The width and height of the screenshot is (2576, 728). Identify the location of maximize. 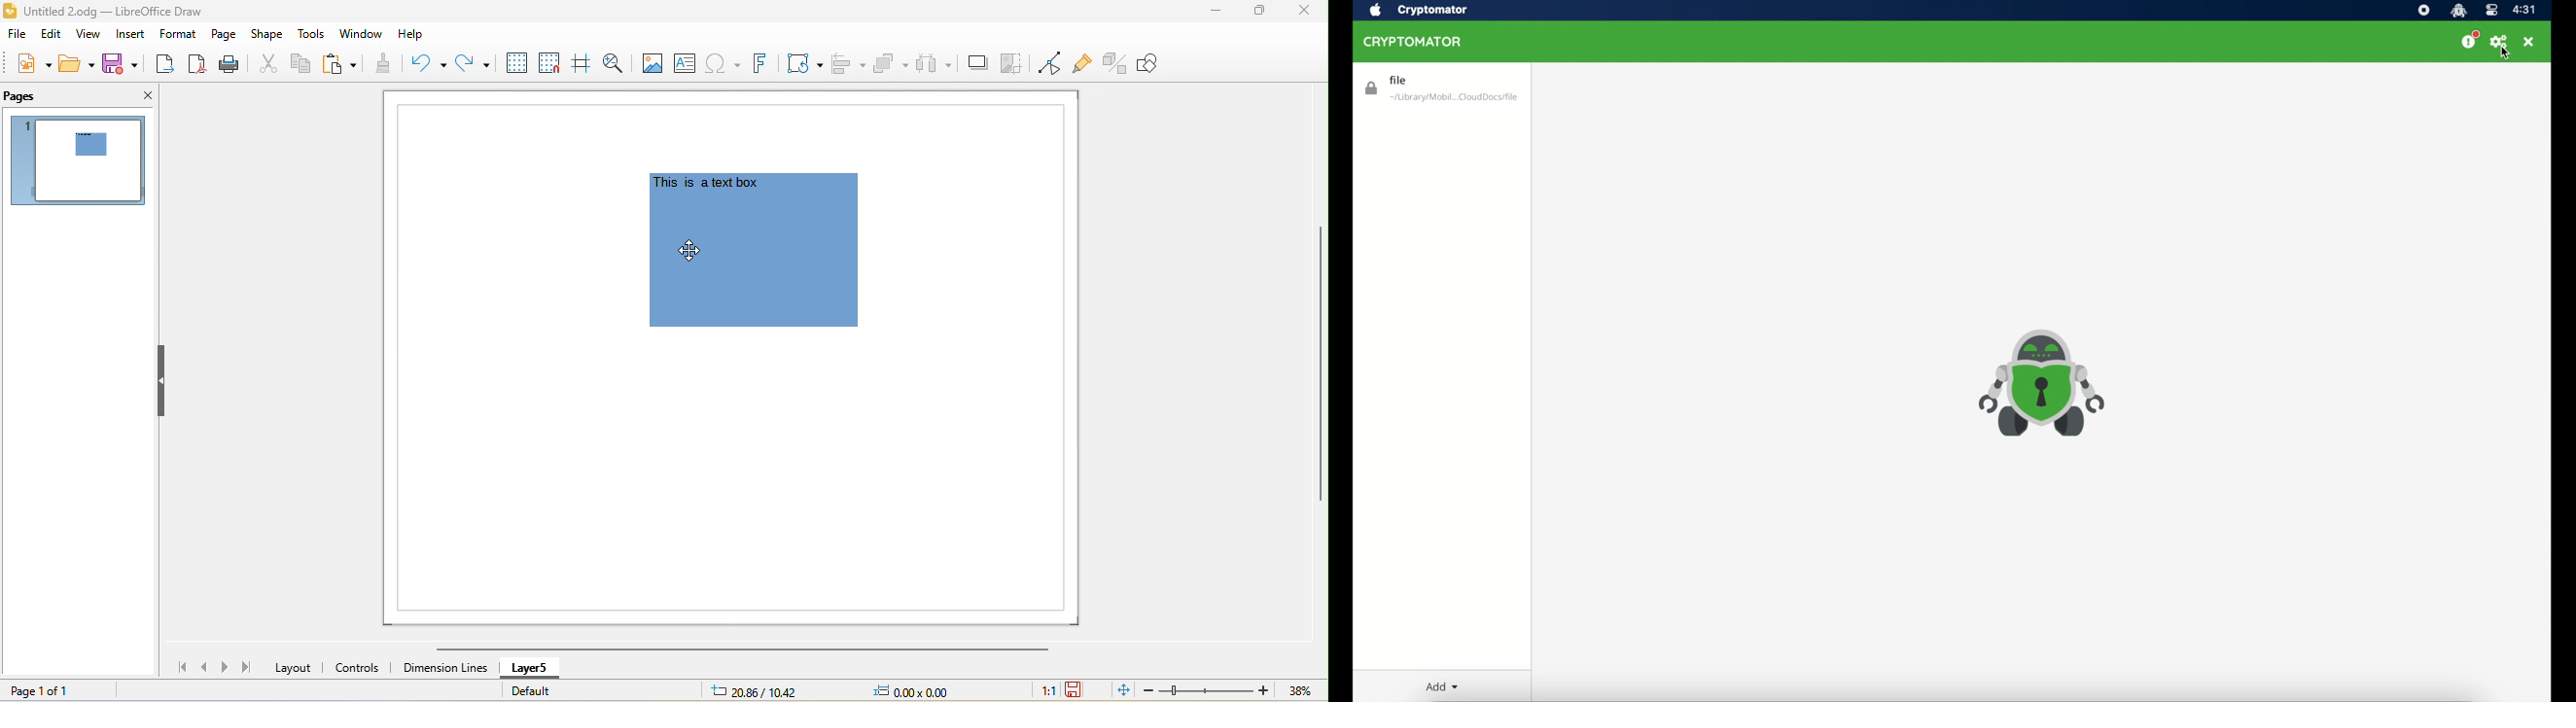
(1260, 12).